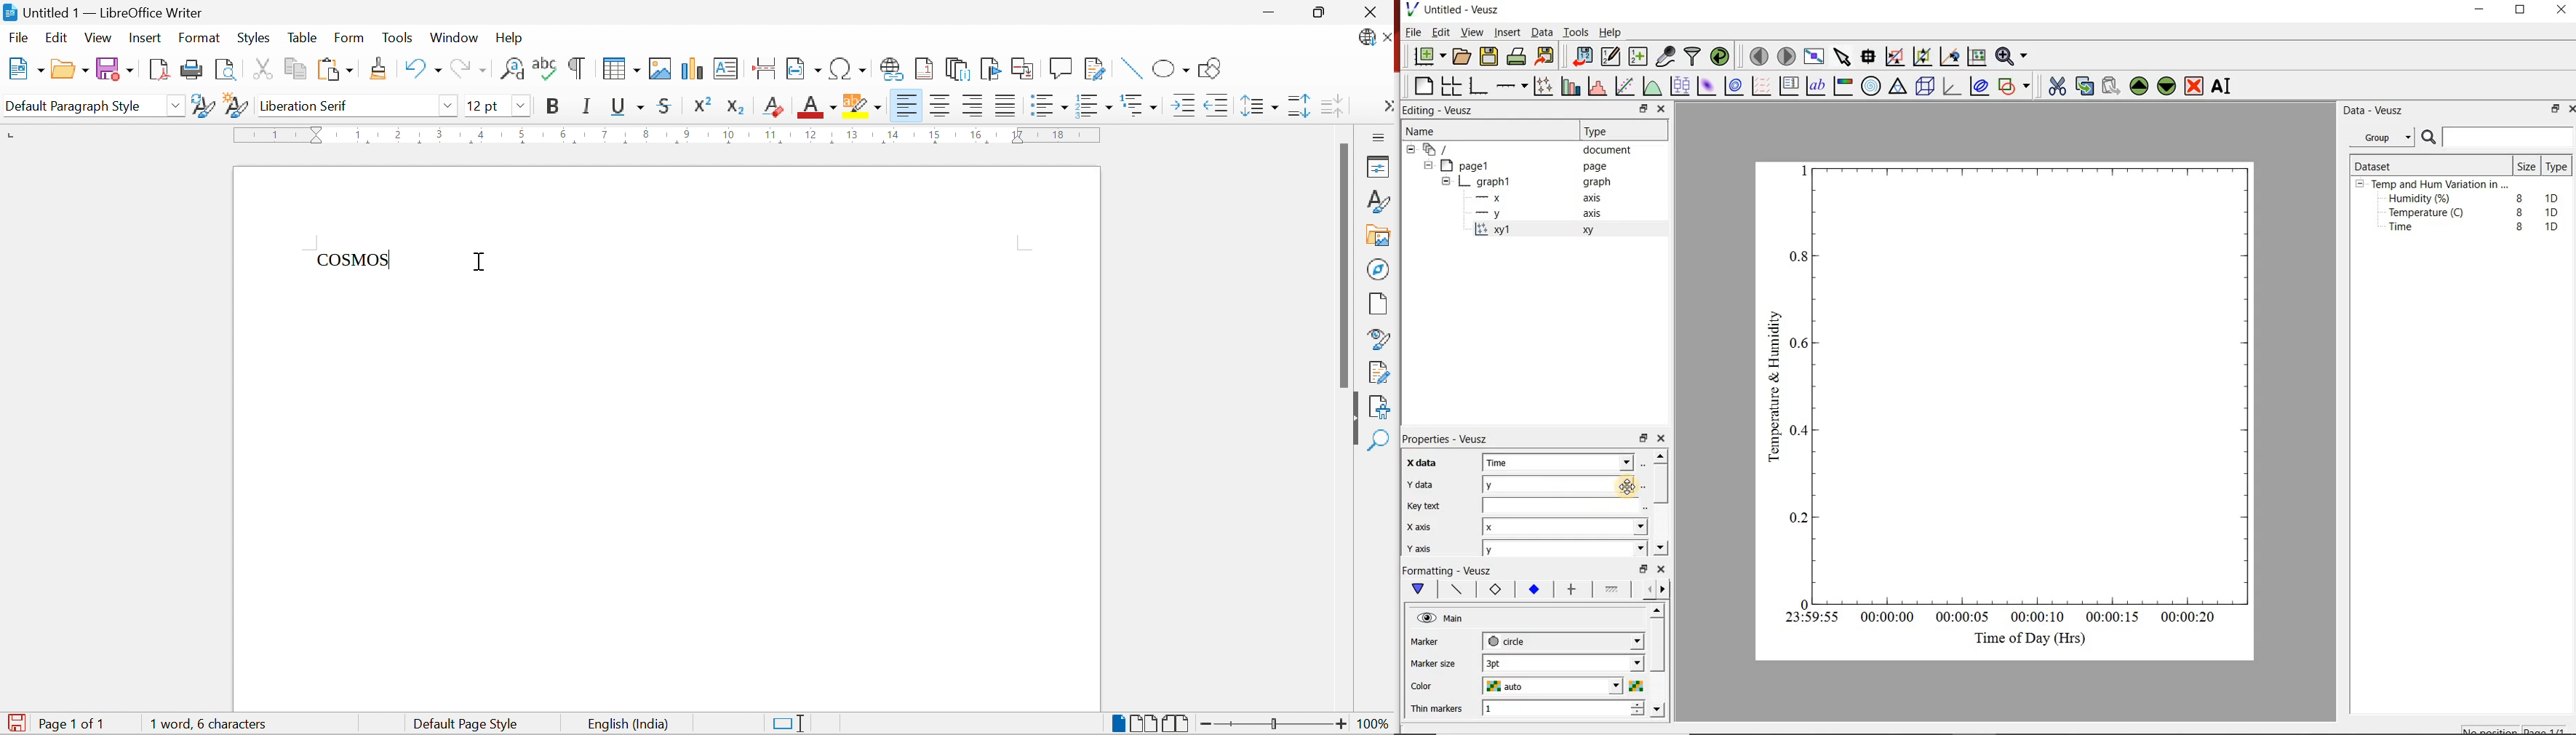 The height and width of the screenshot is (756, 2576). What do you see at coordinates (2195, 86) in the screenshot?
I see `Remove the selected widget` at bounding box center [2195, 86].